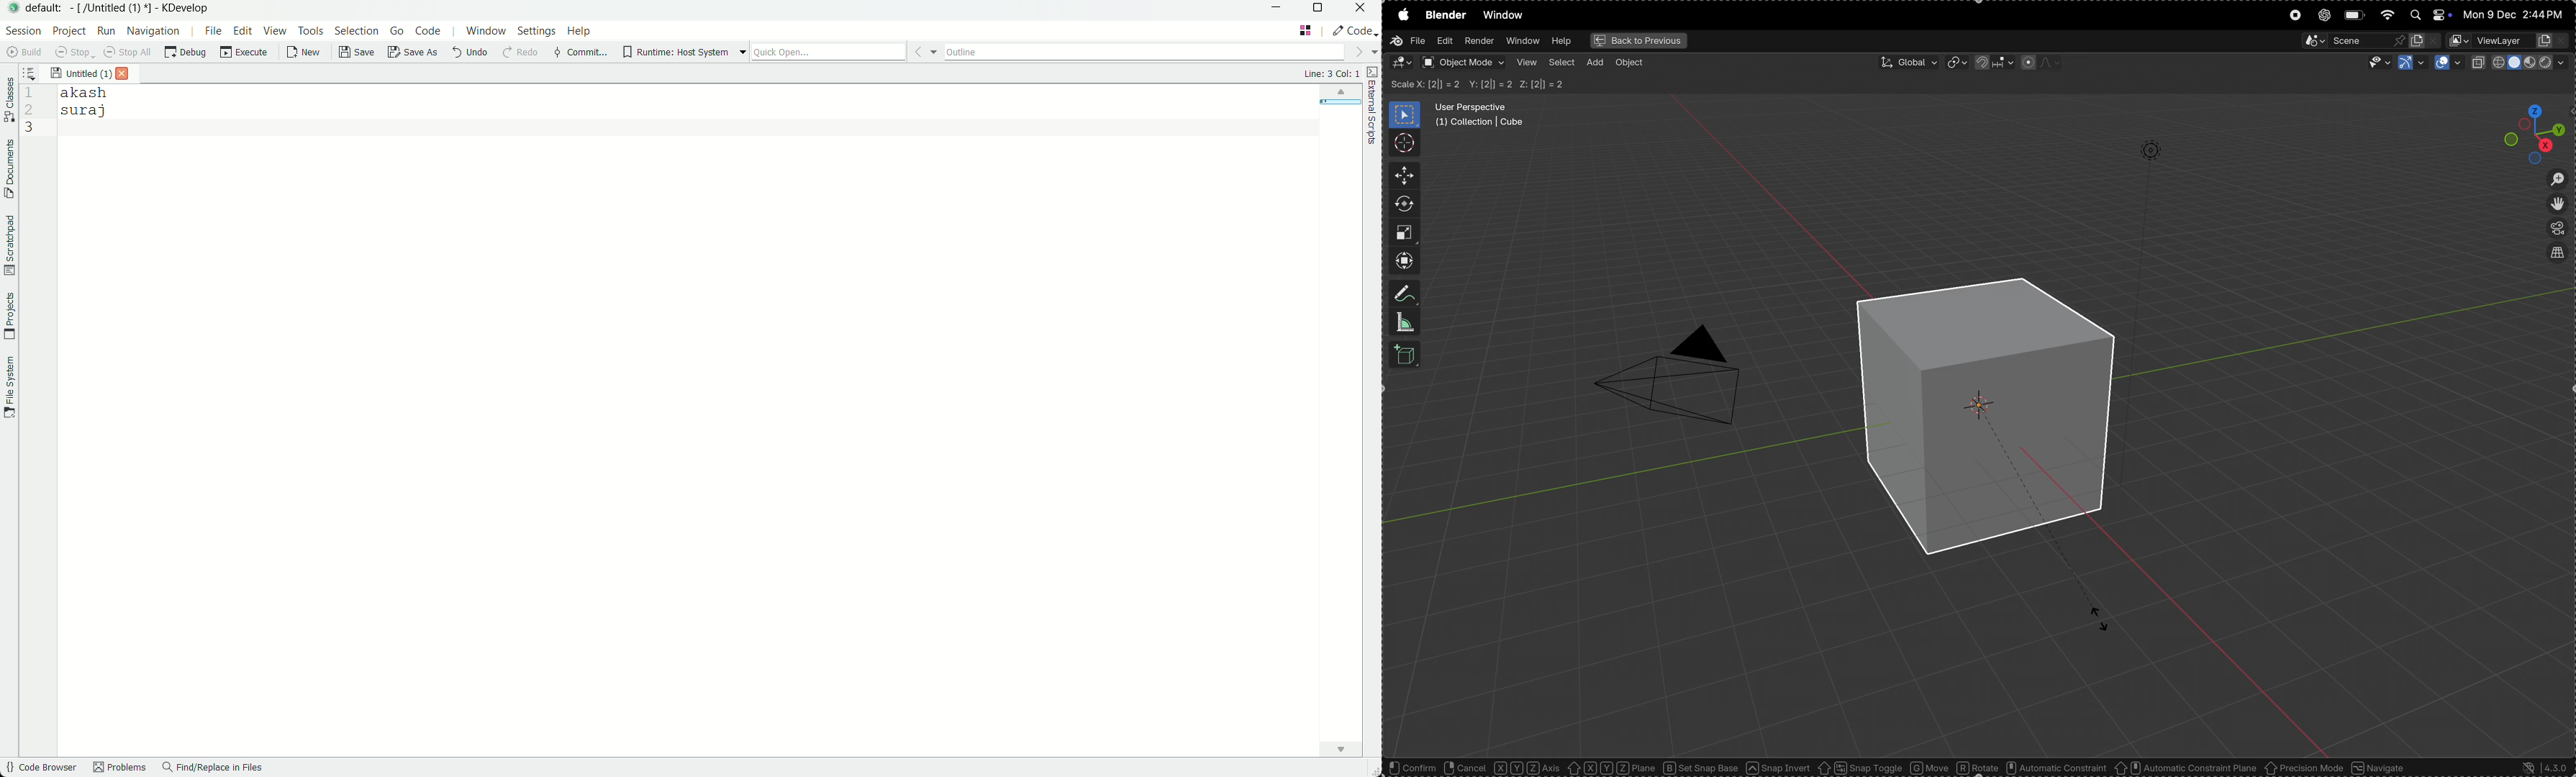  I want to click on CURSOR, so click(2109, 626).